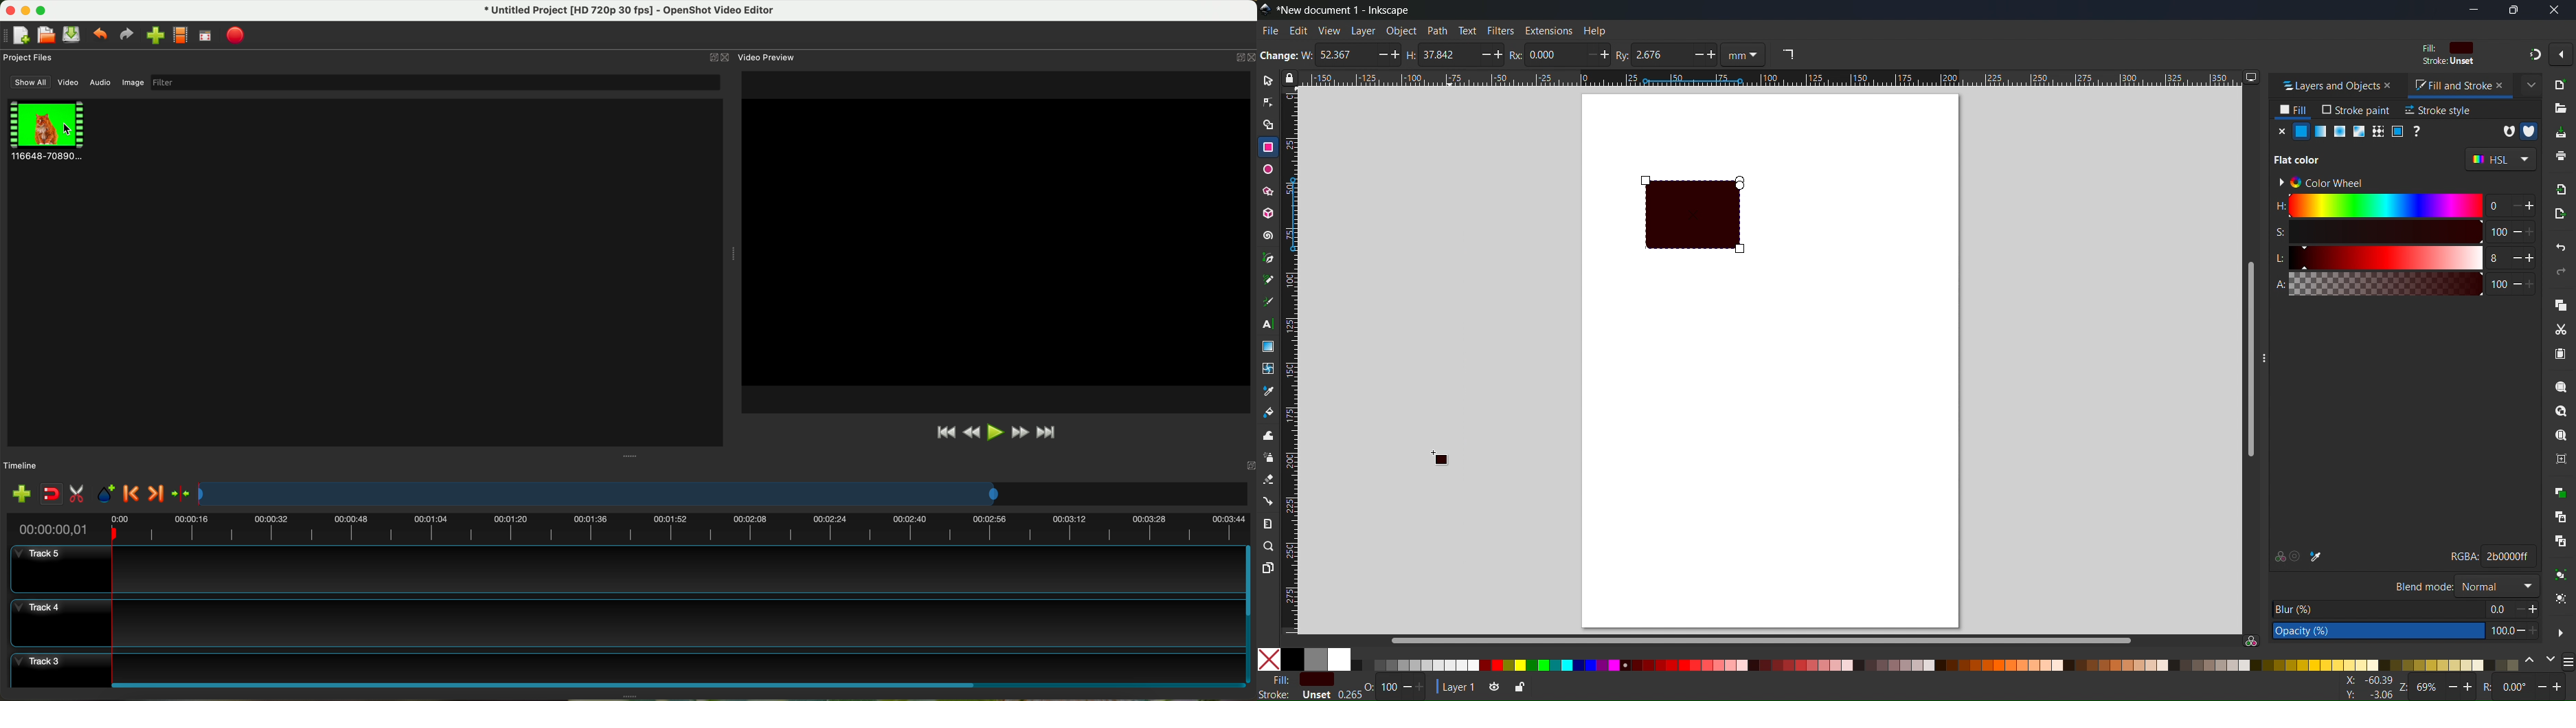 Image resolution: width=2576 pixels, height=728 pixels. I want to click on decrease blur, so click(2515, 608).